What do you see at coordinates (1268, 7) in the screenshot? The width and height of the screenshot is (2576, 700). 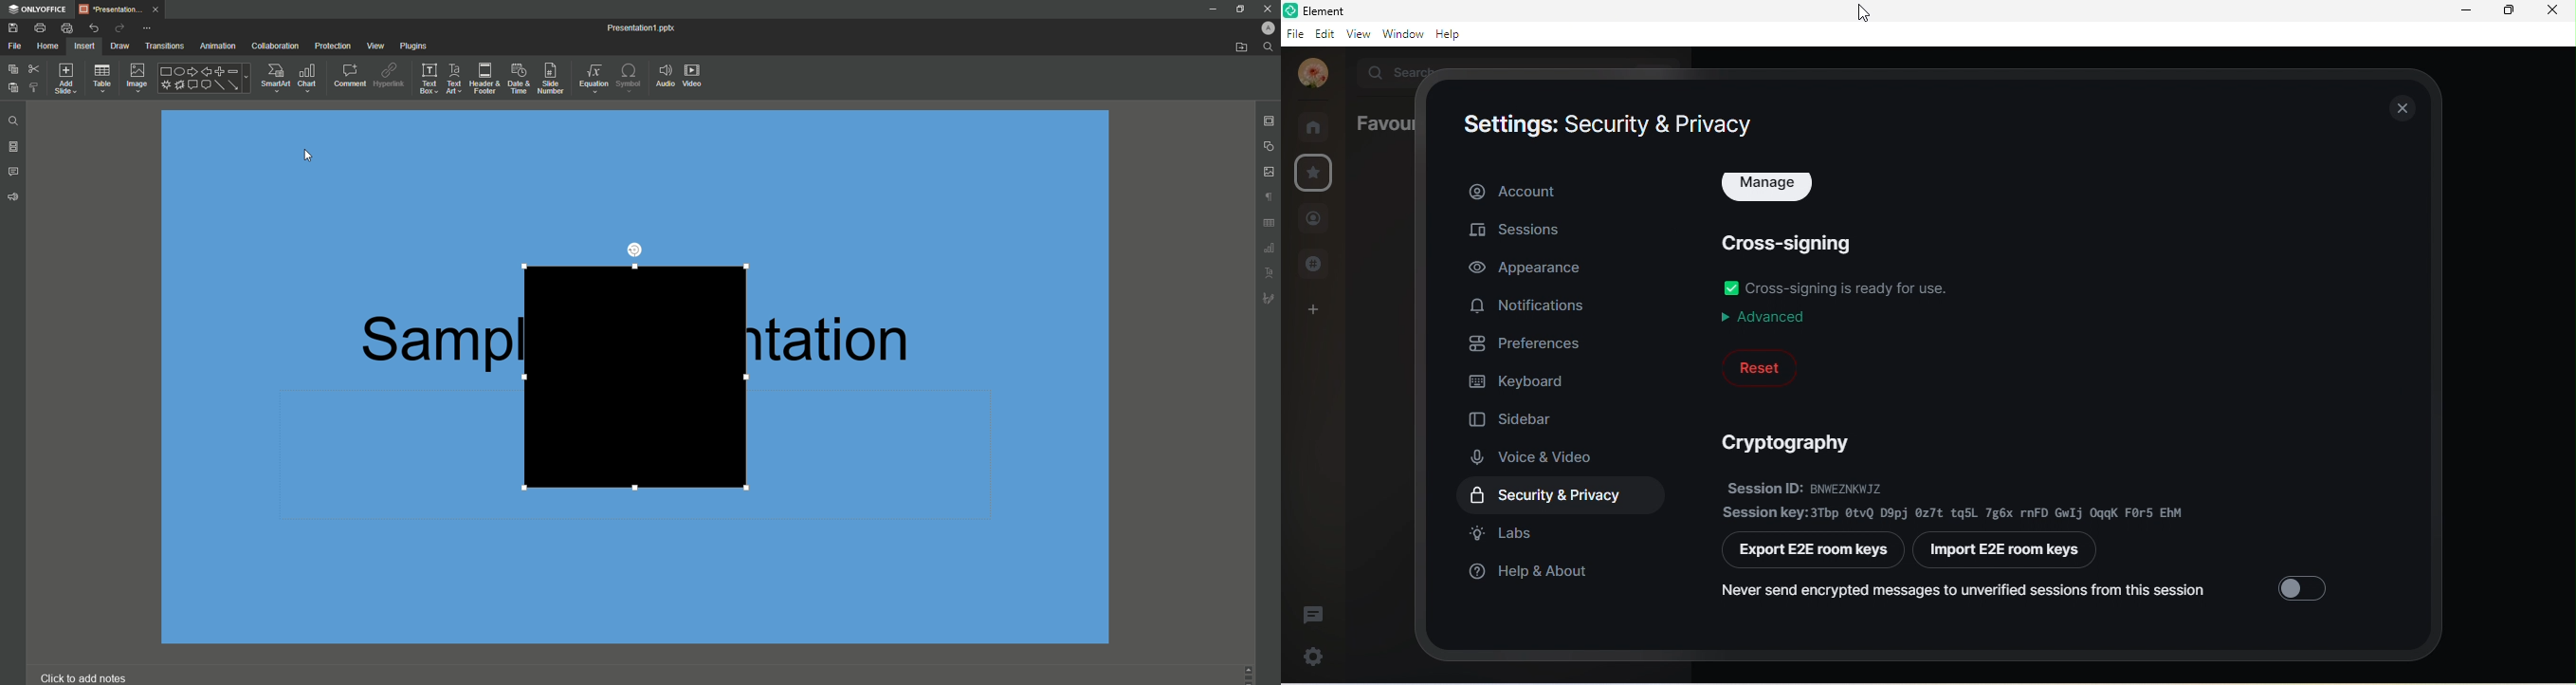 I see `` at bounding box center [1268, 7].